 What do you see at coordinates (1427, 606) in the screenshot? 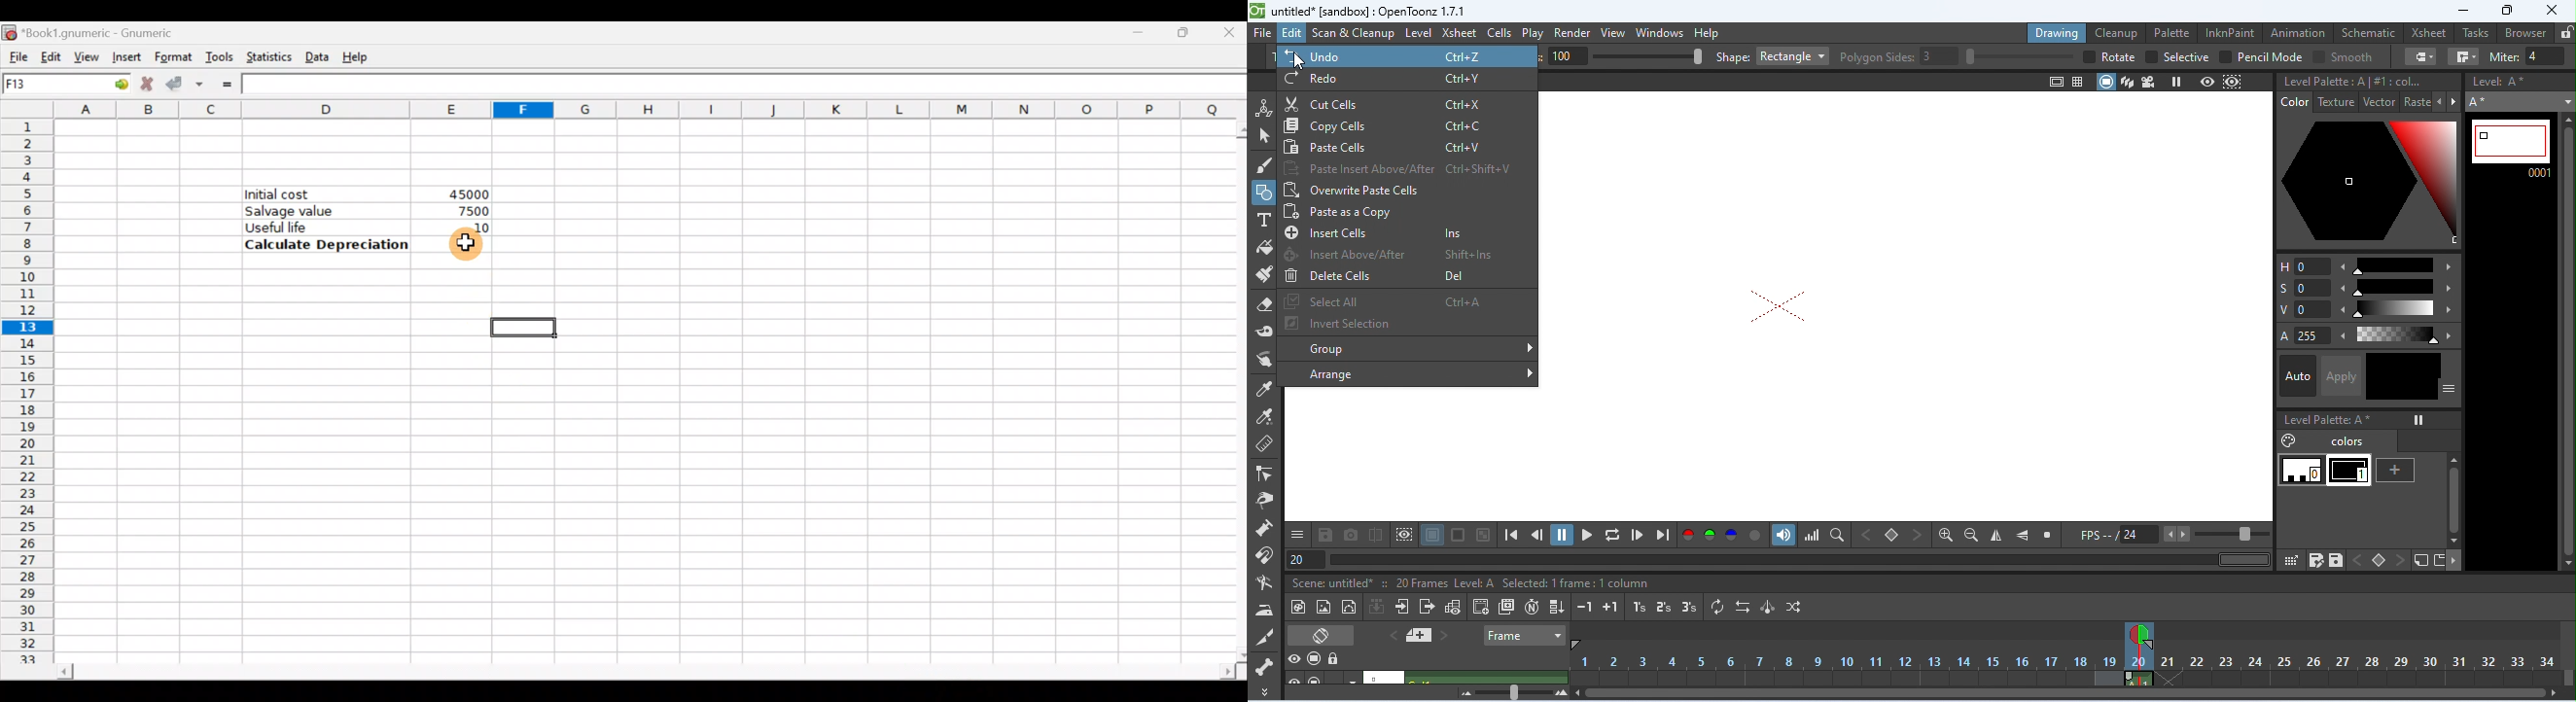
I see `close sub-xsheet` at bounding box center [1427, 606].